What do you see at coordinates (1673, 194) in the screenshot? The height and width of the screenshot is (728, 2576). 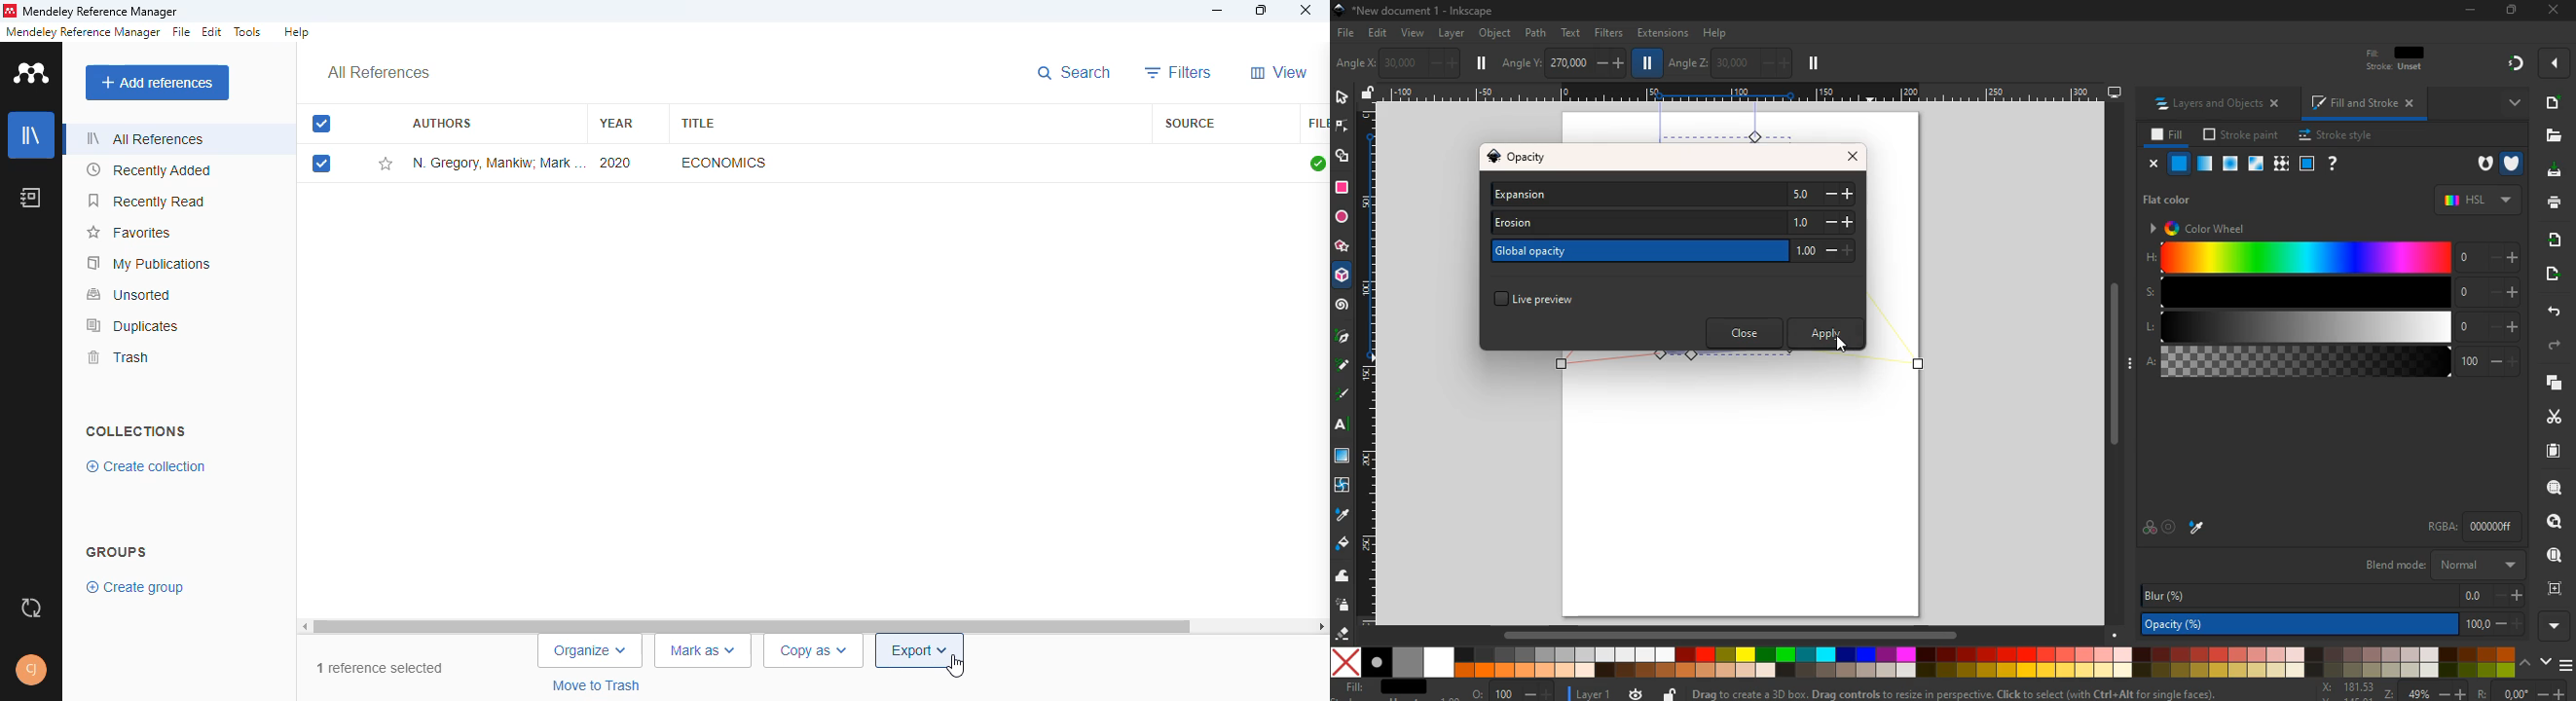 I see `expansion` at bounding box center [1673, 194].